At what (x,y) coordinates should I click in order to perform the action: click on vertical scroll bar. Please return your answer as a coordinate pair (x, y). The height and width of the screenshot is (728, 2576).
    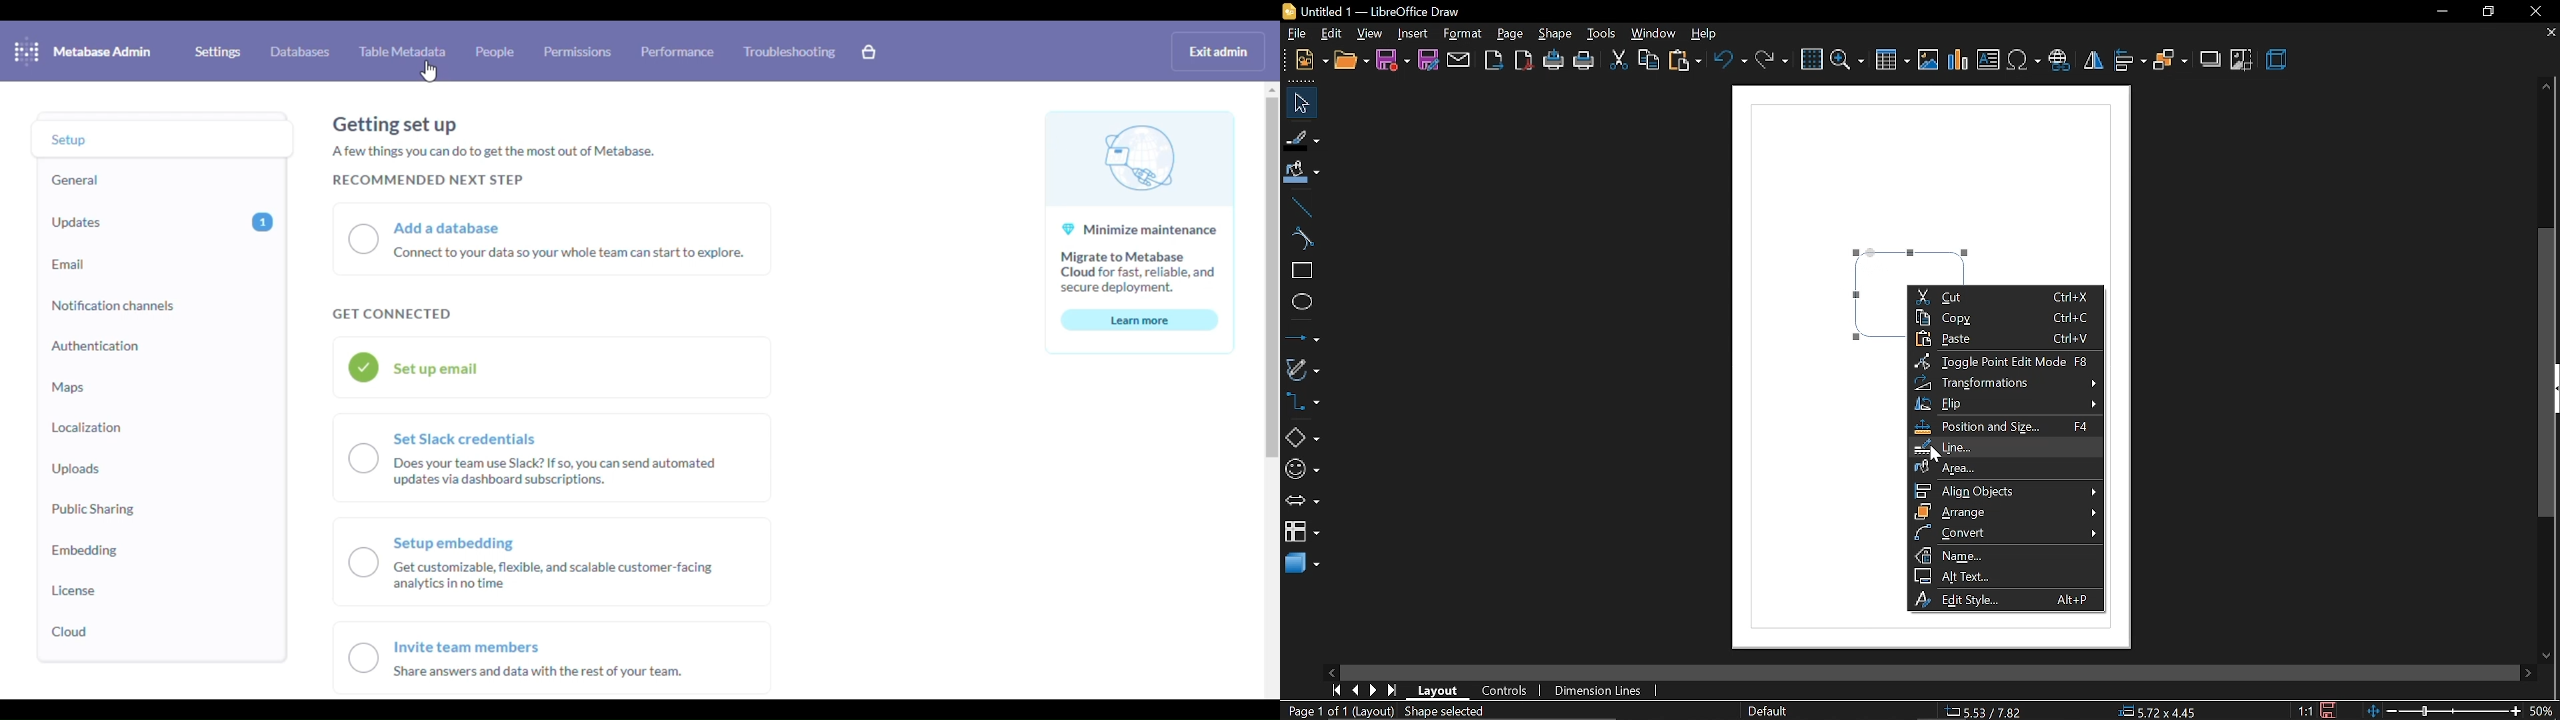
    Looking at the image, I should click on (1269, 278).